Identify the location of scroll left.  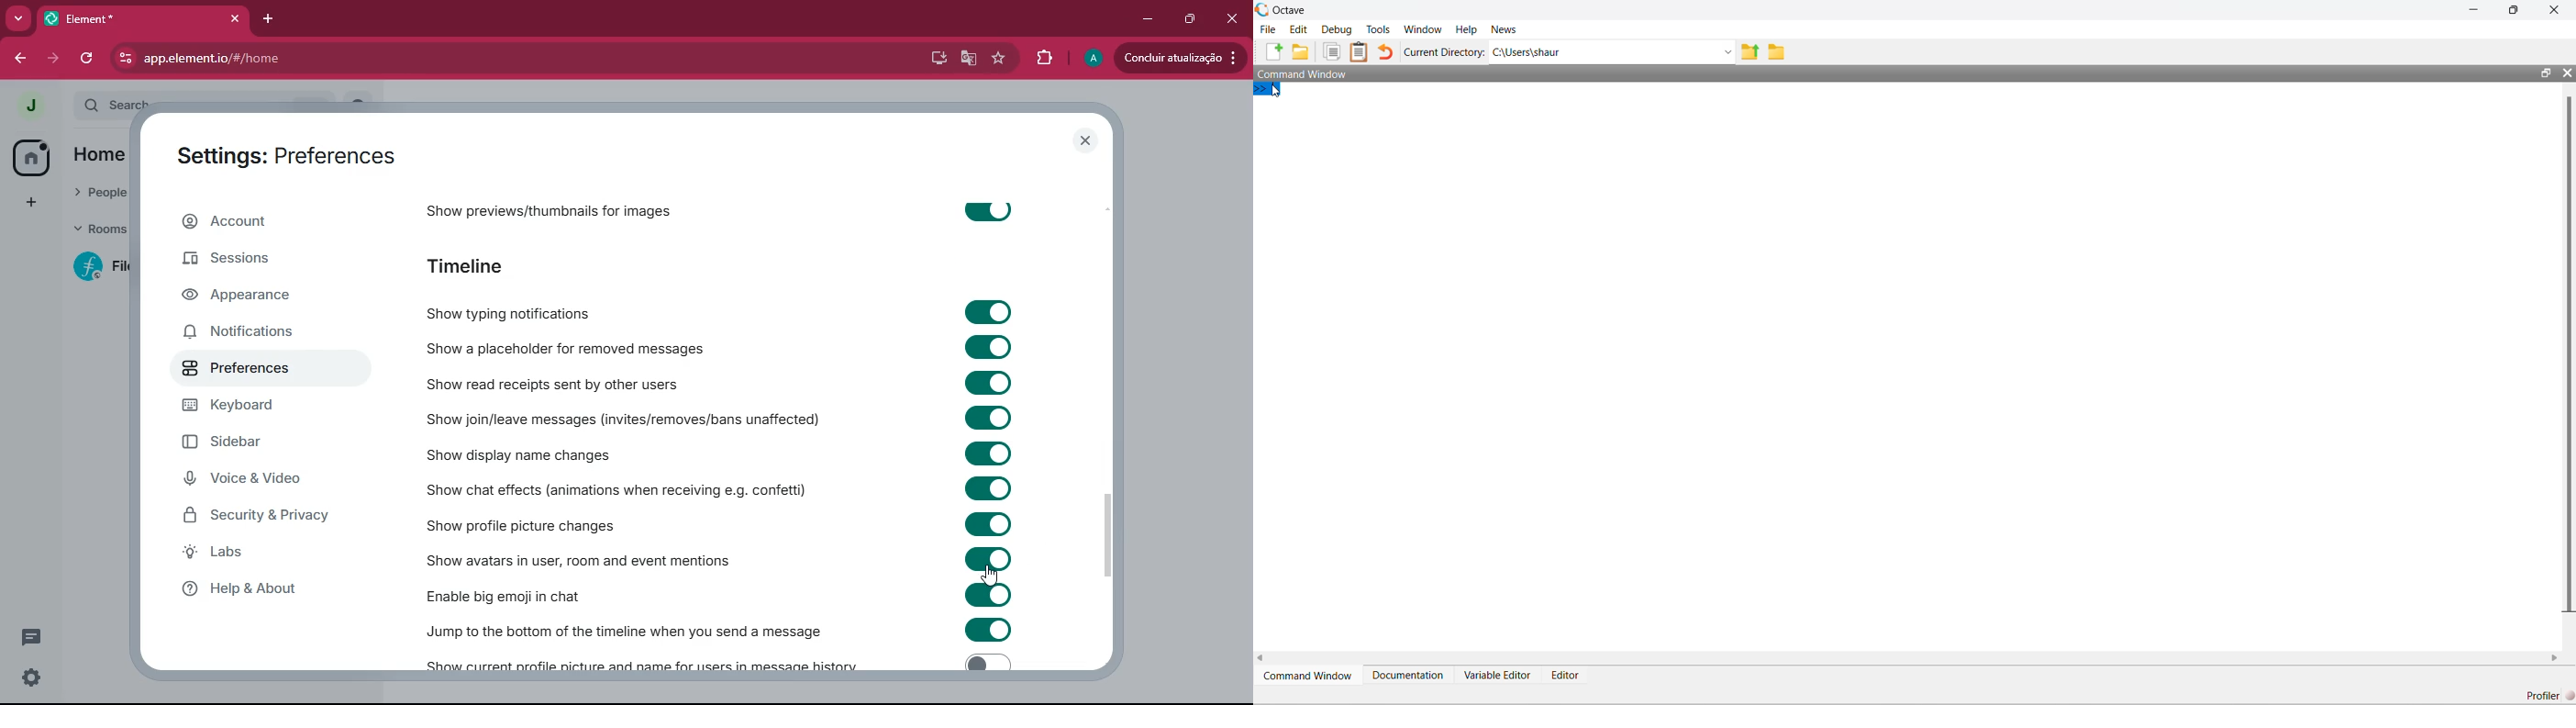
(1263, 658).